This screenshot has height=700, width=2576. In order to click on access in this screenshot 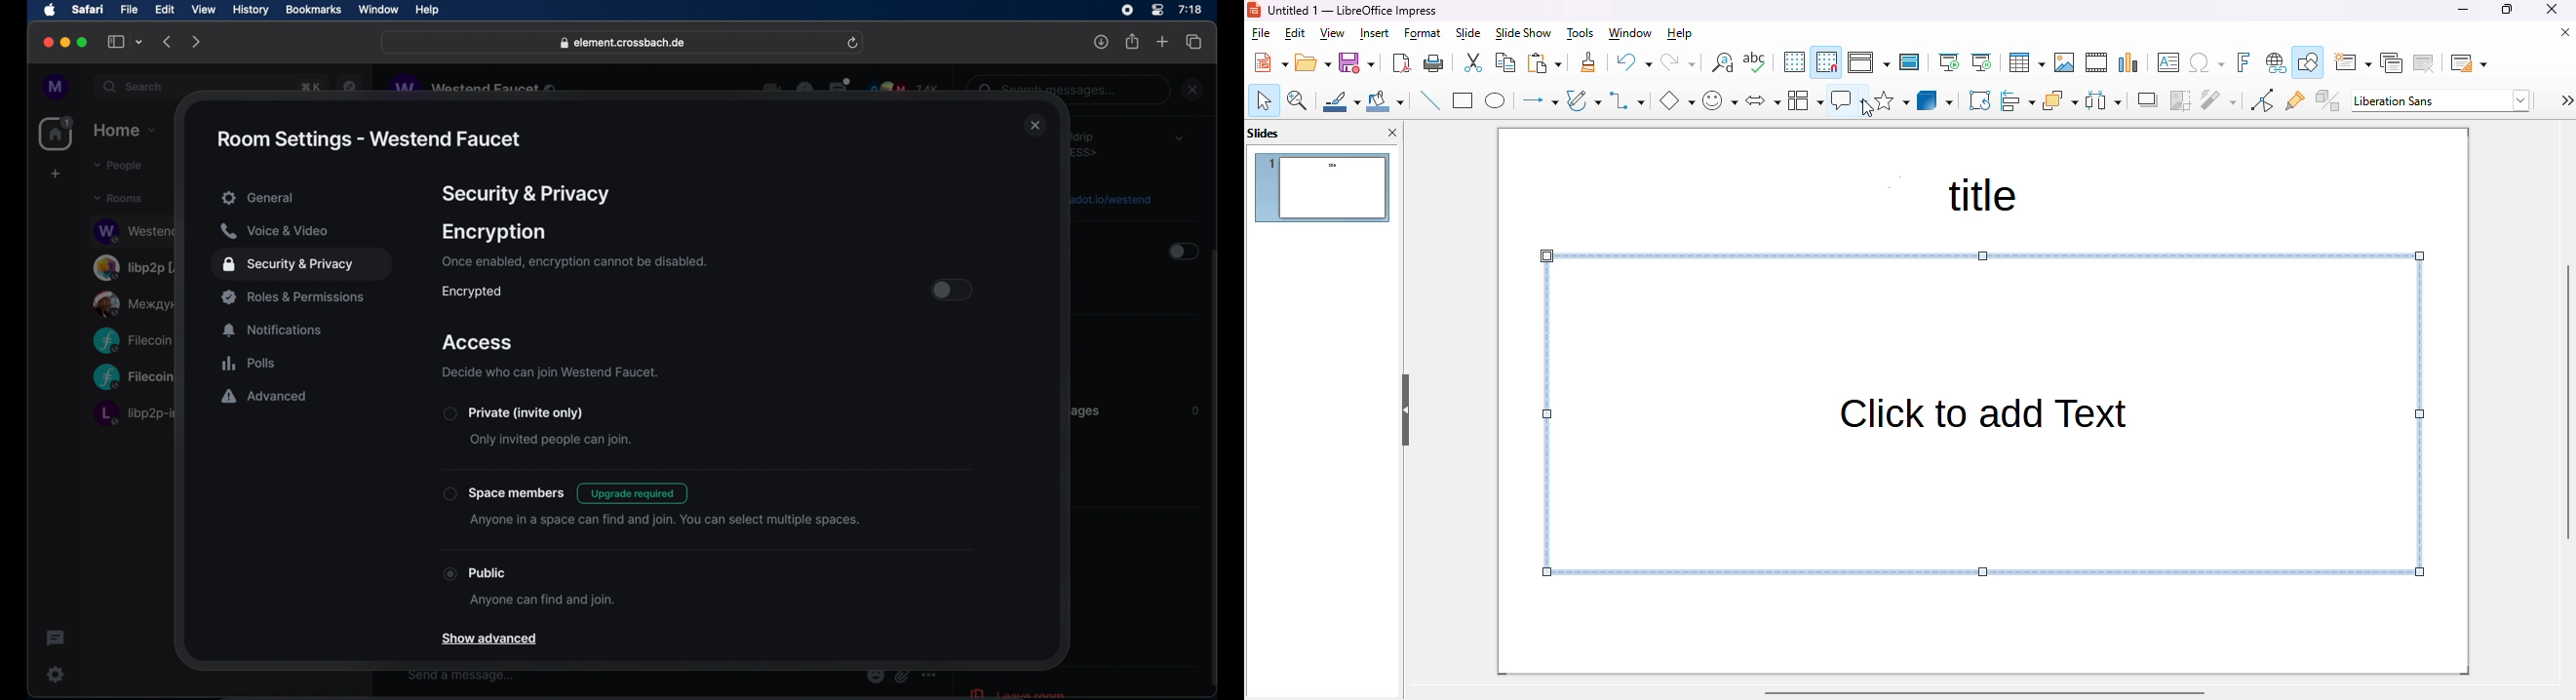, I will do `click(478, 344)`.